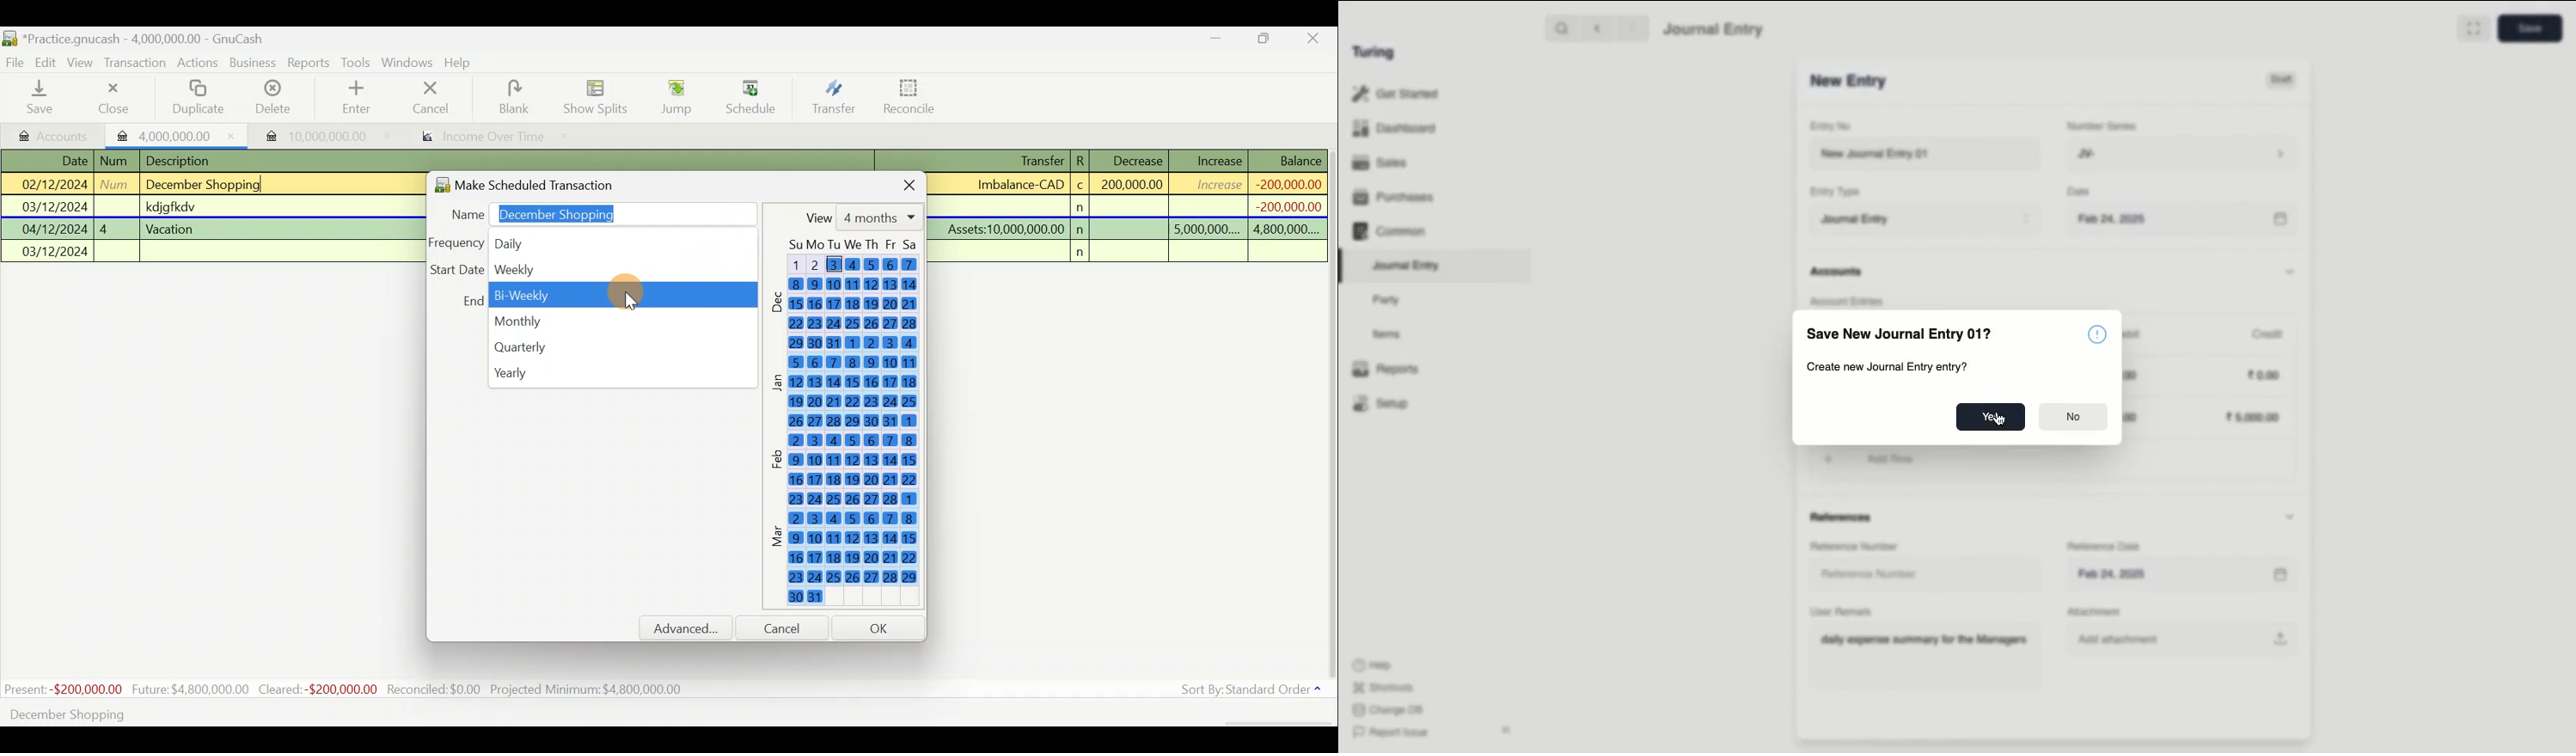  I want to click on Purchases, so click(1394, 199).